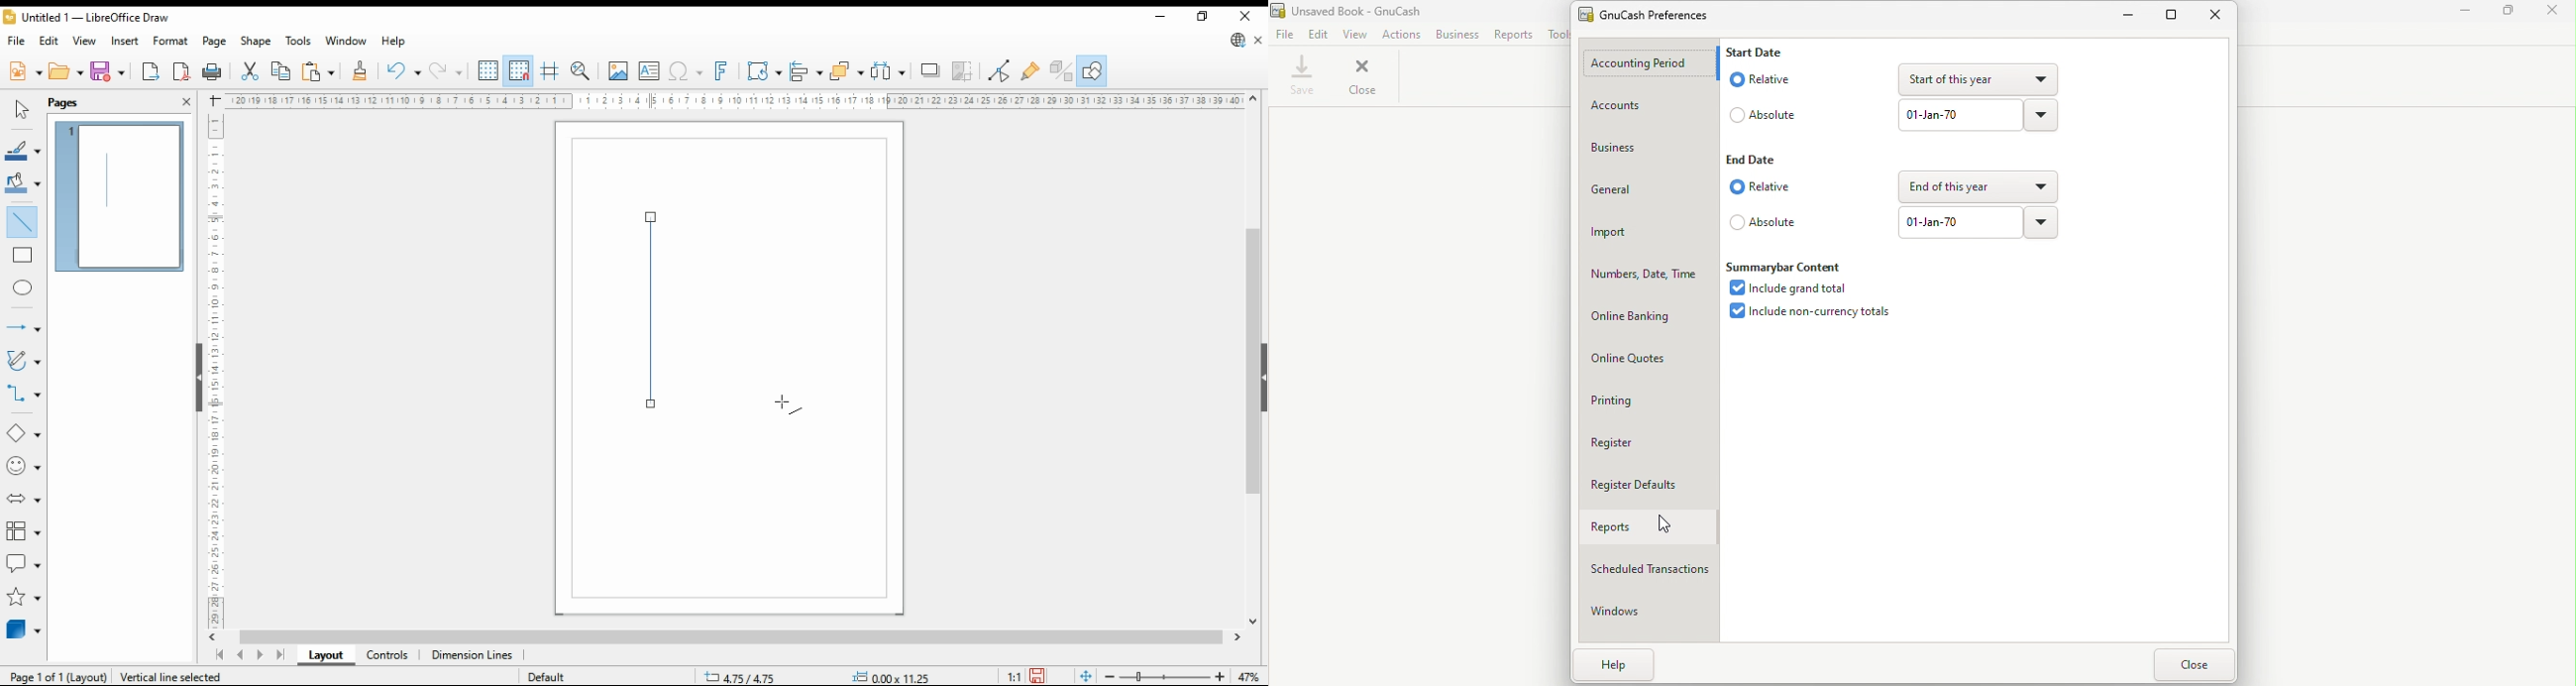 This screenshot has height=700, width=2576. What do you see at coordinates (518, 71) in the screenshot?
I see `snap to grid` at bounding box center [518, 71].